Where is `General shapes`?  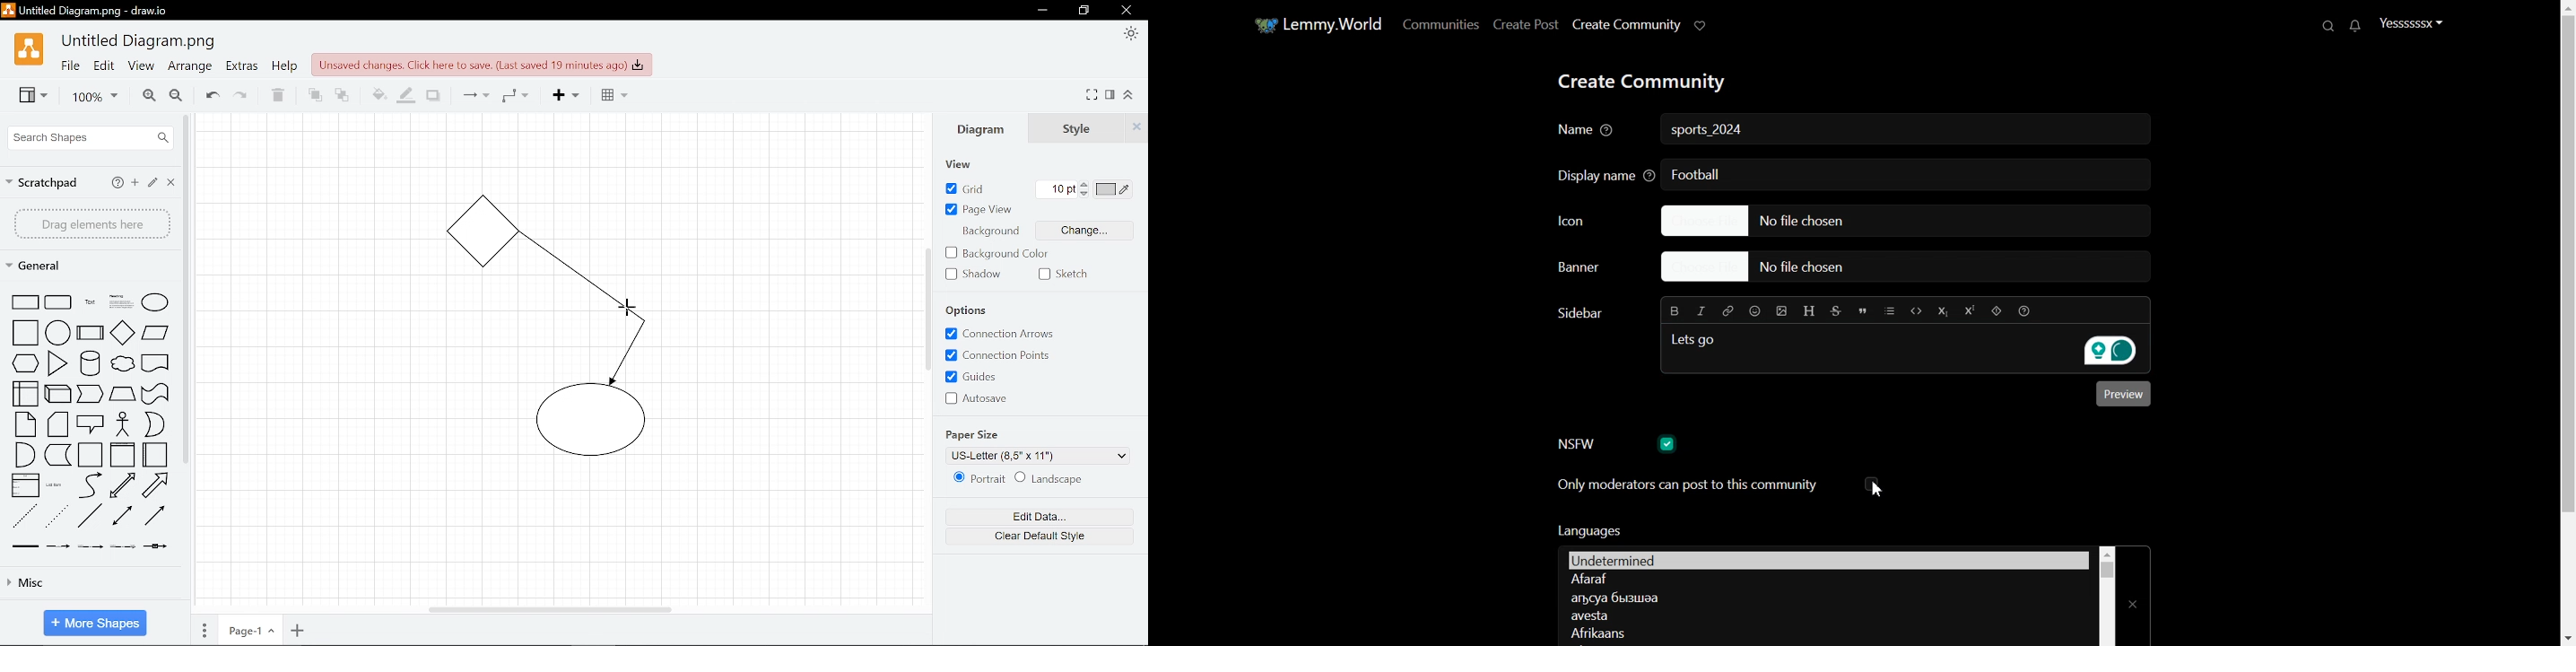 General shapes is located at coordinates (44, 266).